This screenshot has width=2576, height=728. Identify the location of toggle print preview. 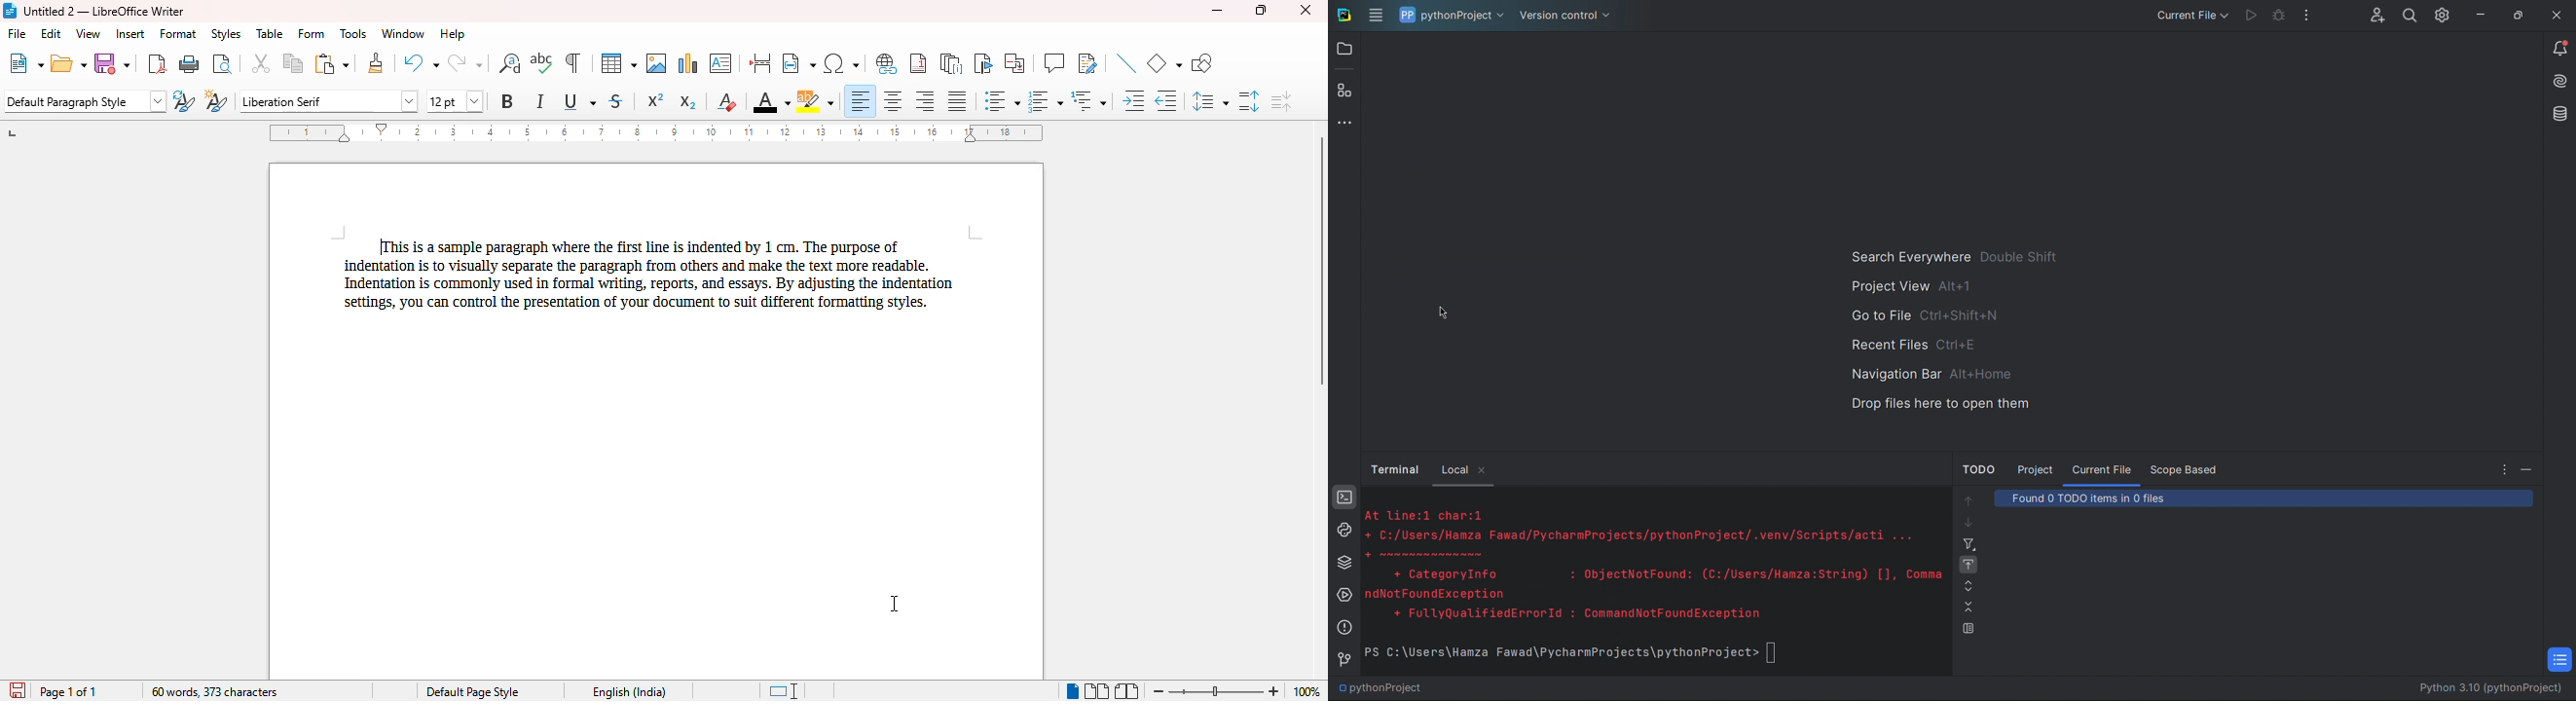
(222, 63).